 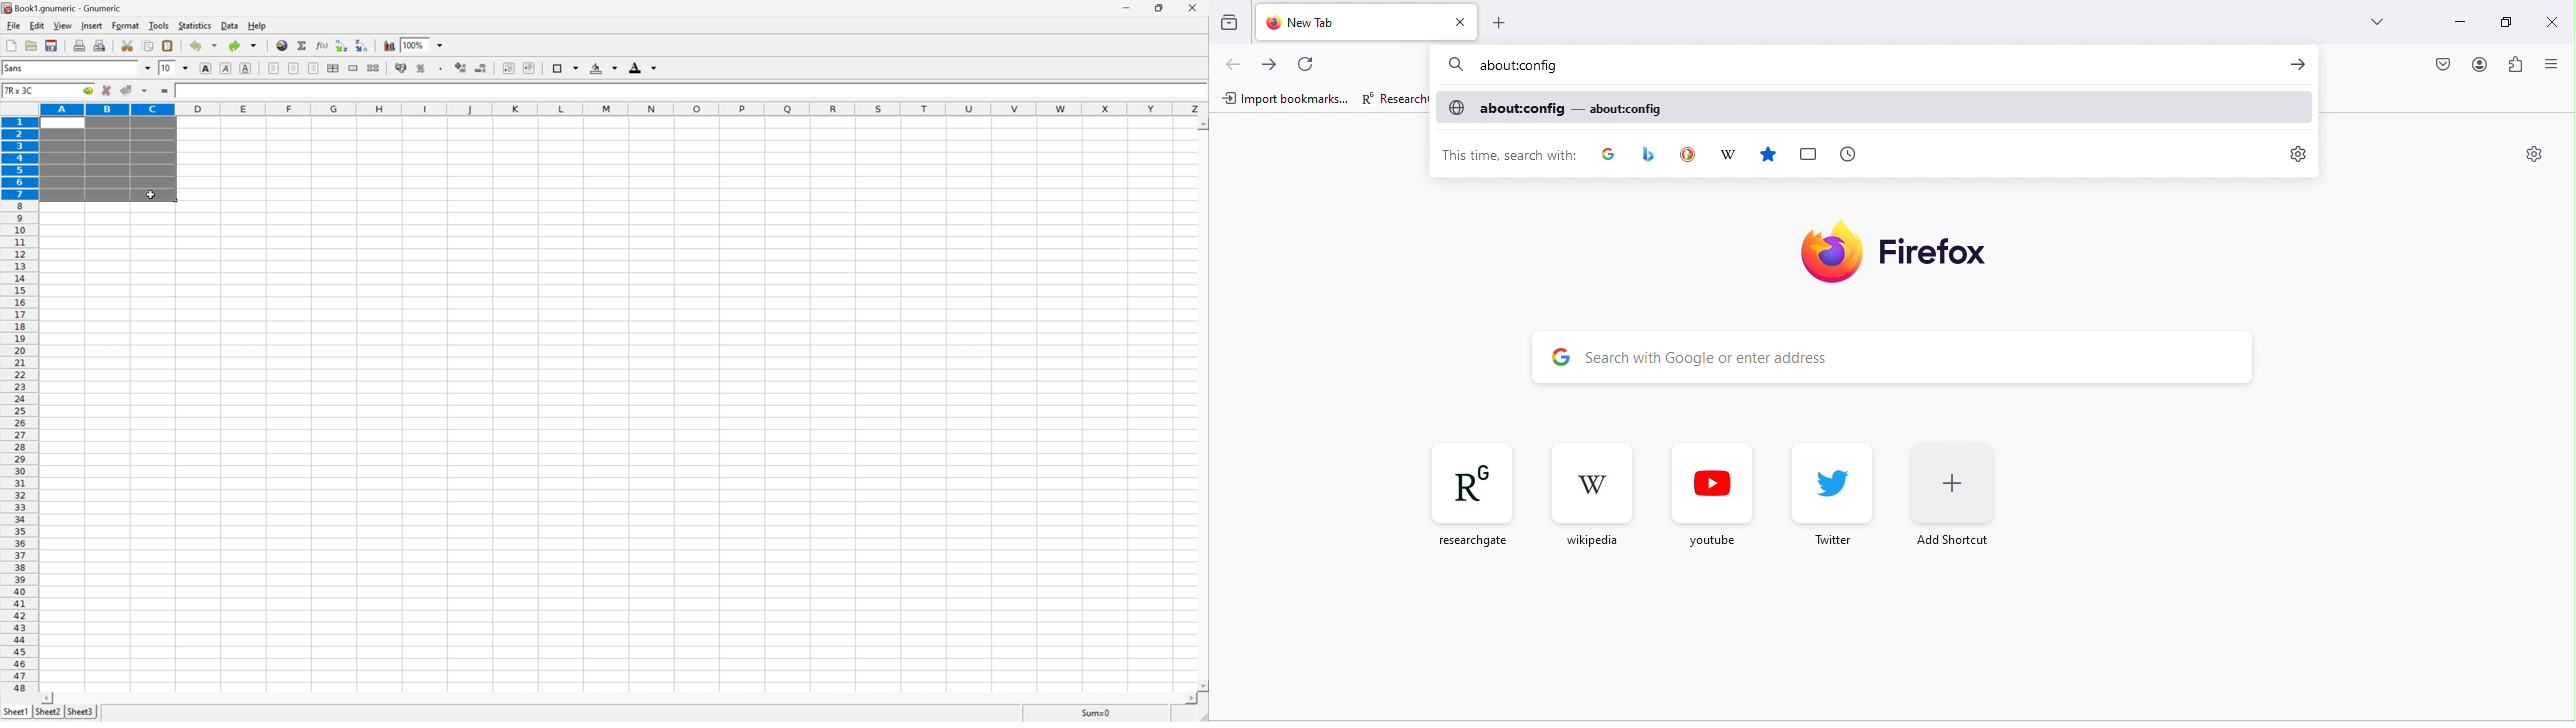 I want to click on paste, so click(x=167, y=44).